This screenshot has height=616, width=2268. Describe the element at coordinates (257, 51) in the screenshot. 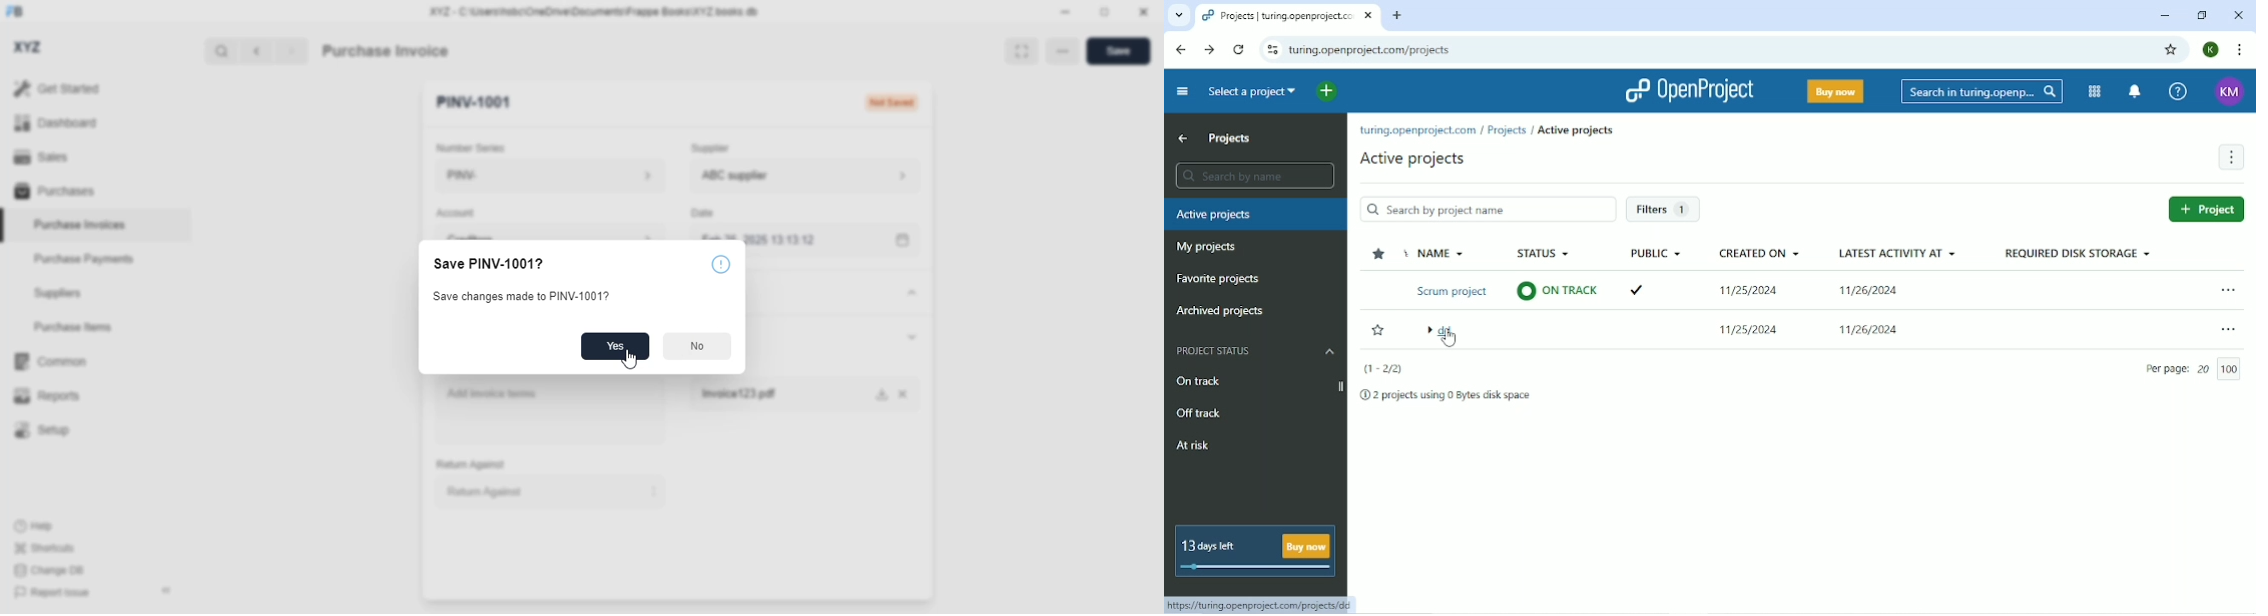

I see `previous` at that location.